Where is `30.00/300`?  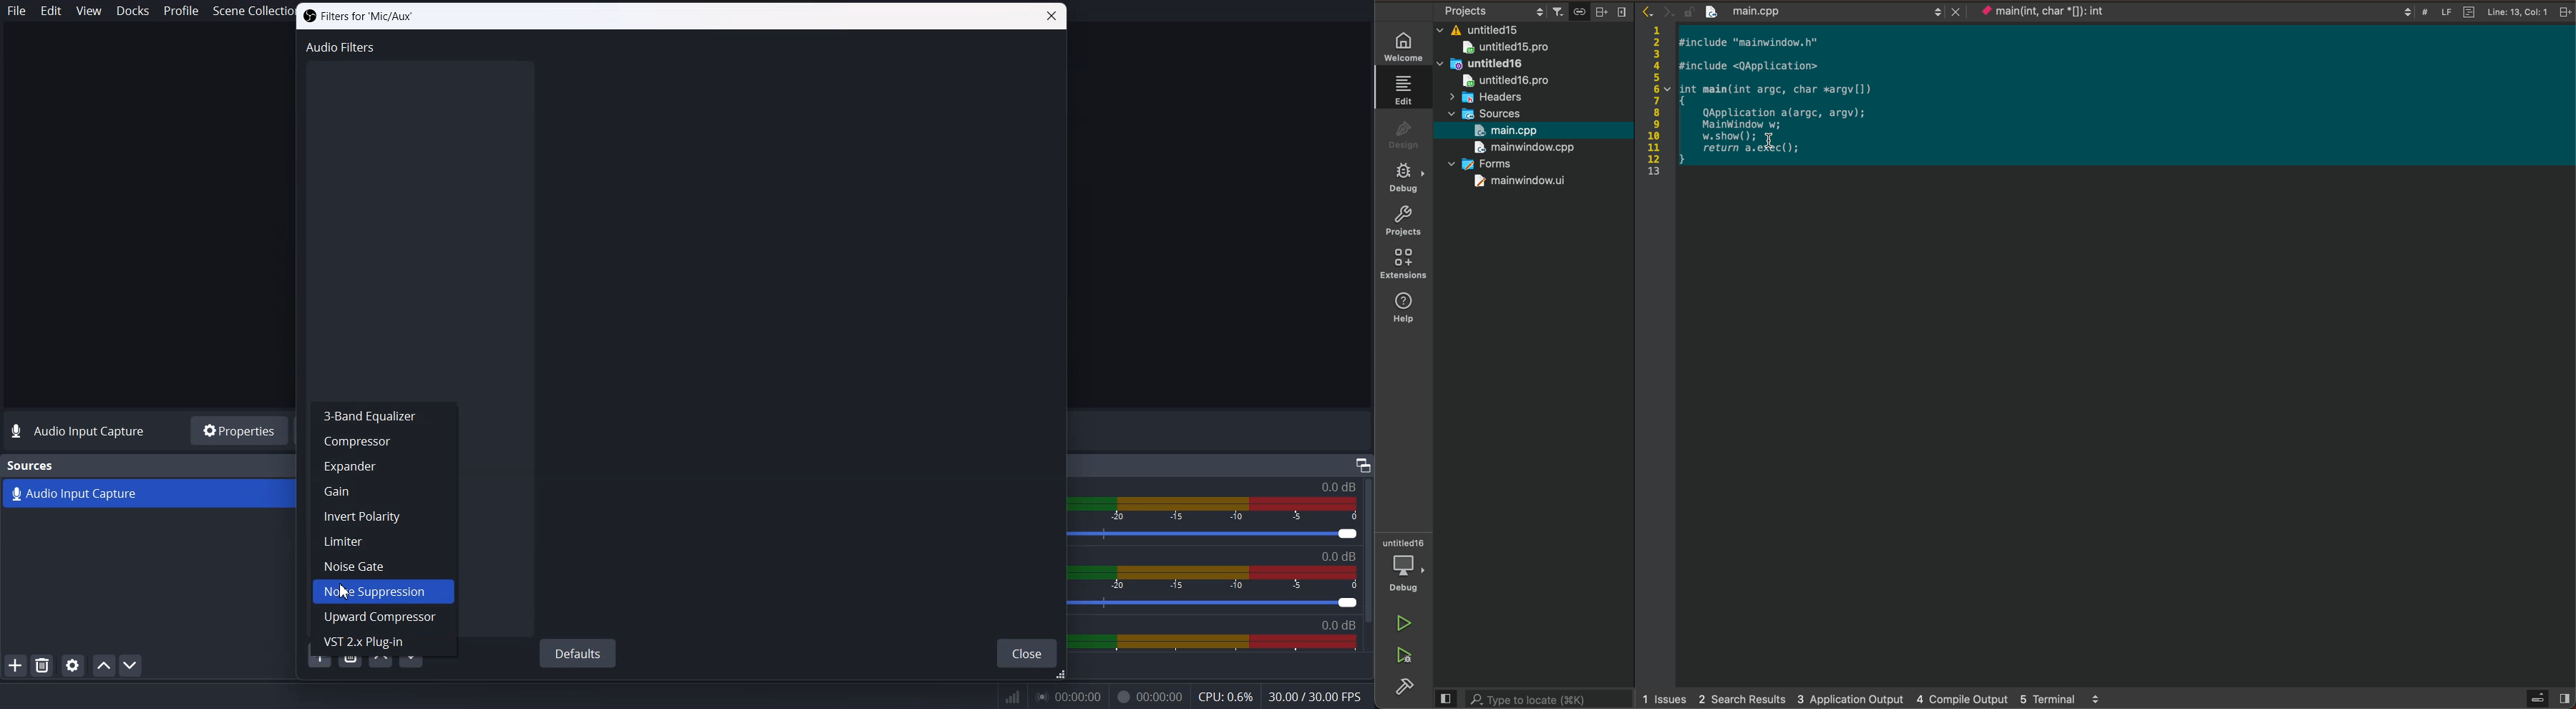
30.00/300 is located at coordinates (1320, 698).